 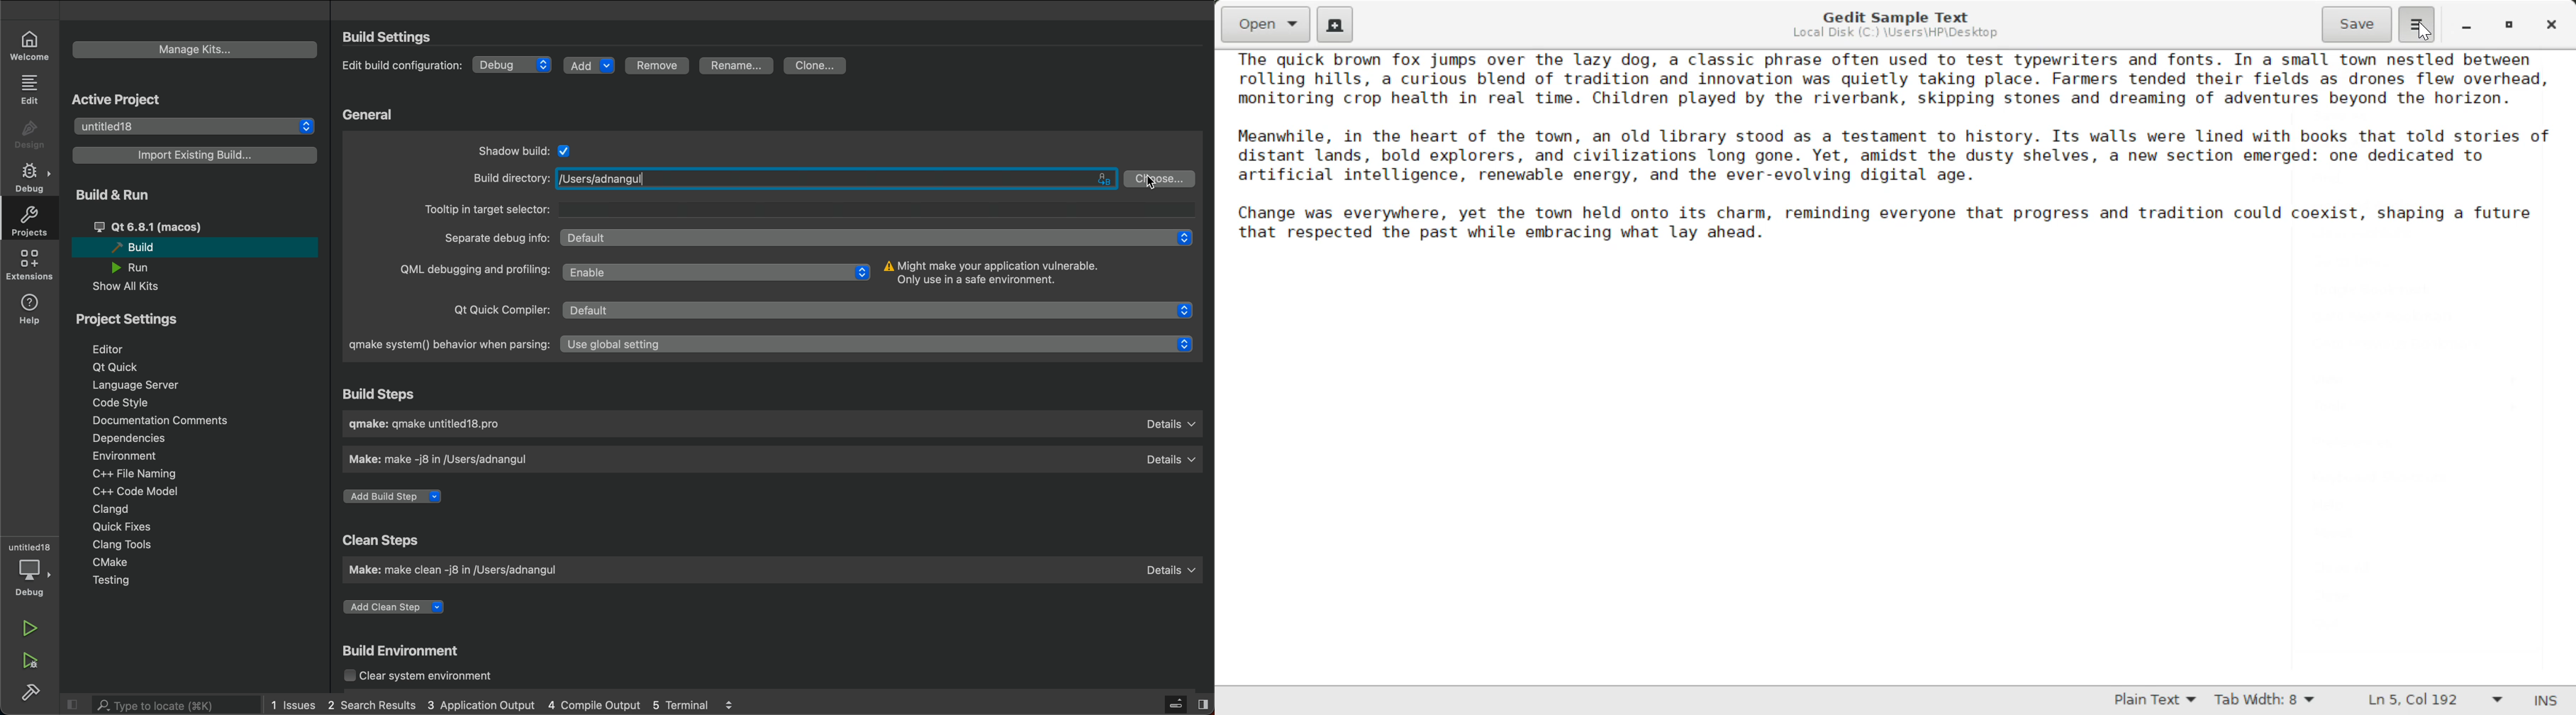 I want to click on run debug, so click(x=28, y=662).